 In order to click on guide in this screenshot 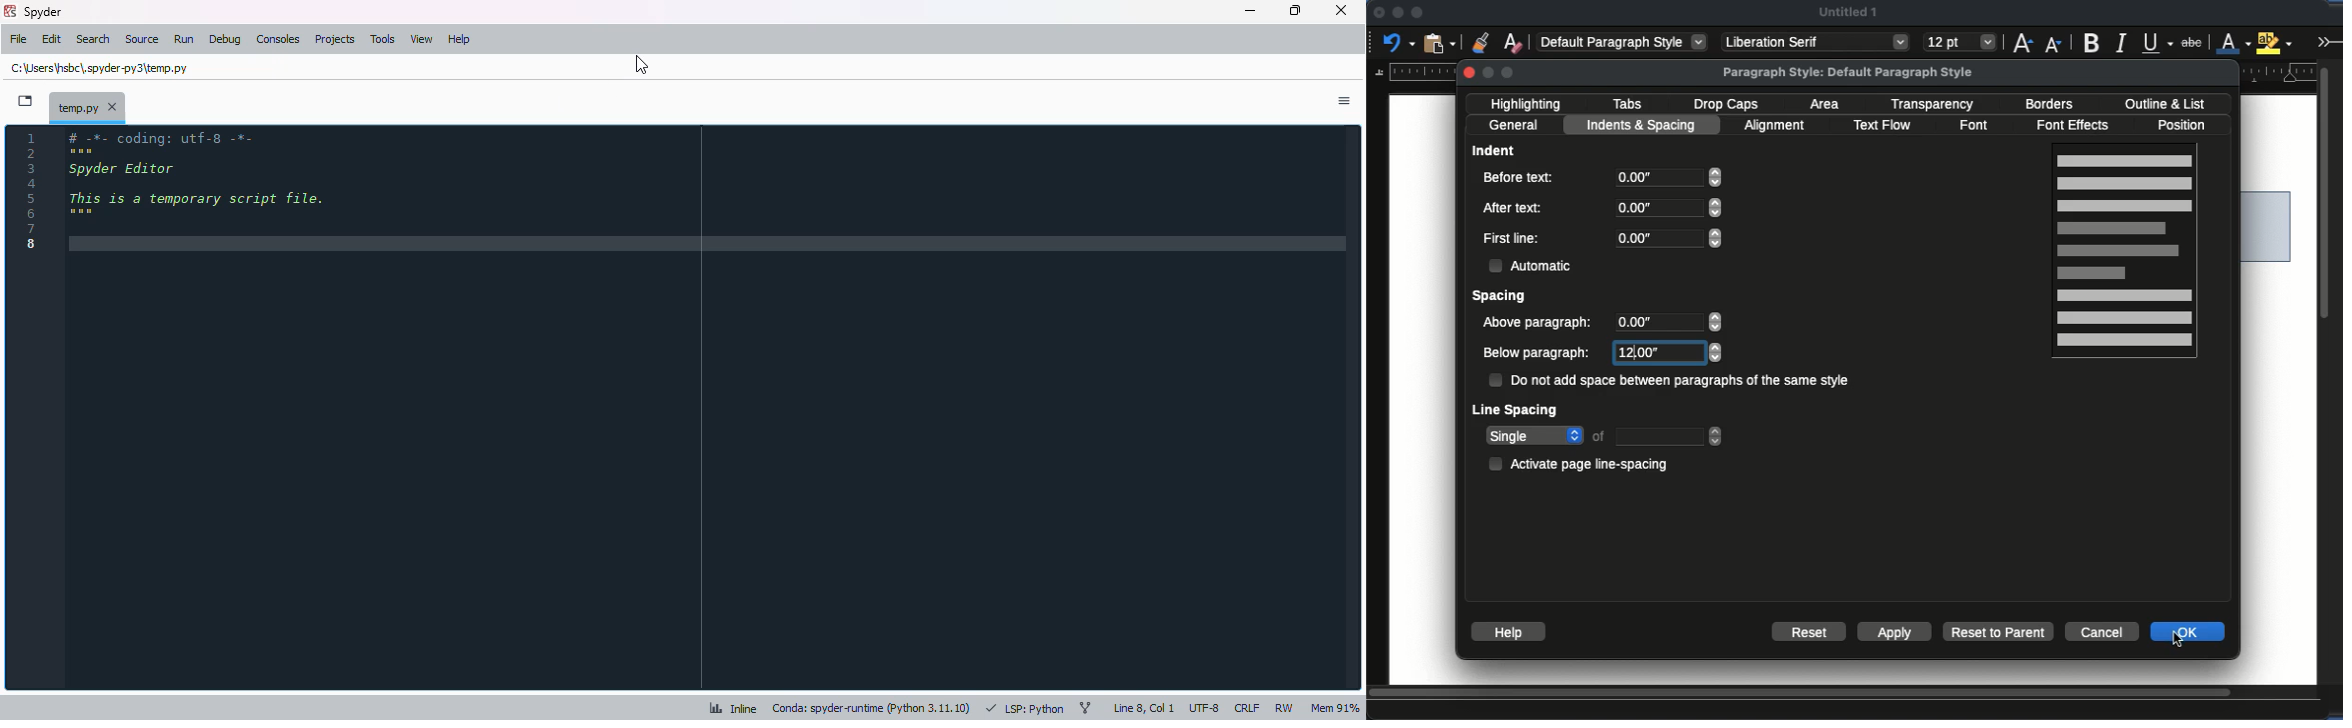, I will do `click(1412, 71)`.